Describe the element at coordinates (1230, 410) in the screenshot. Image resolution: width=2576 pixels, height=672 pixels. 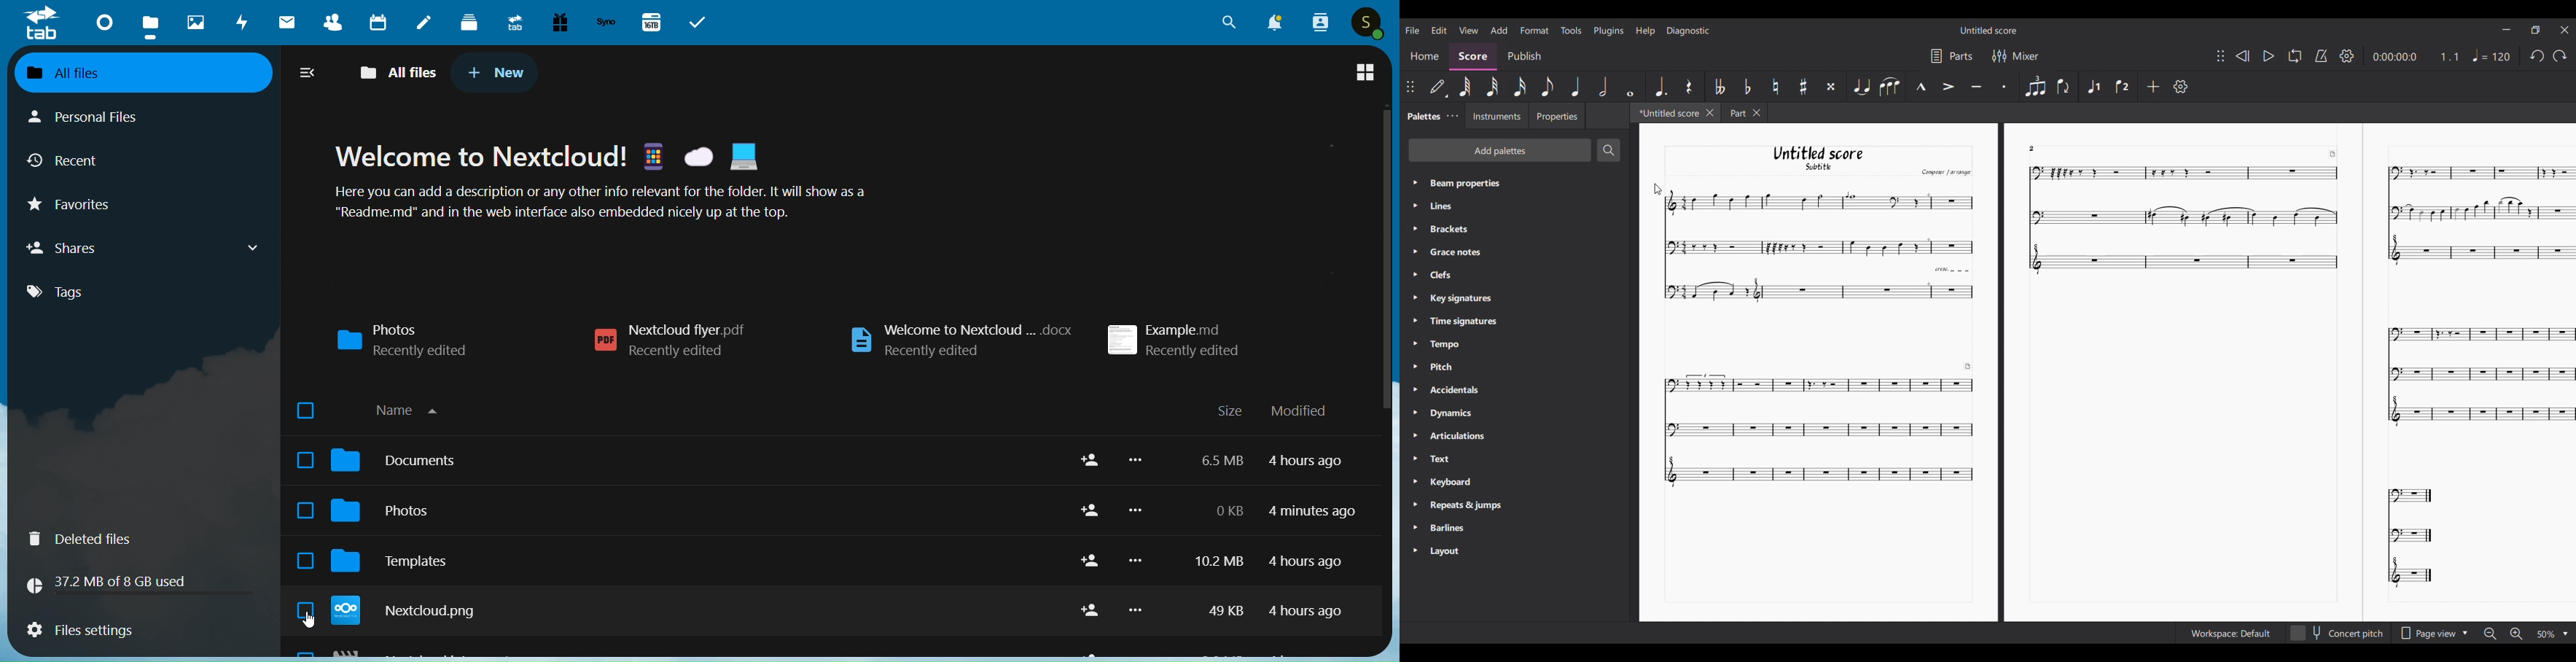
I see `size` at that location.